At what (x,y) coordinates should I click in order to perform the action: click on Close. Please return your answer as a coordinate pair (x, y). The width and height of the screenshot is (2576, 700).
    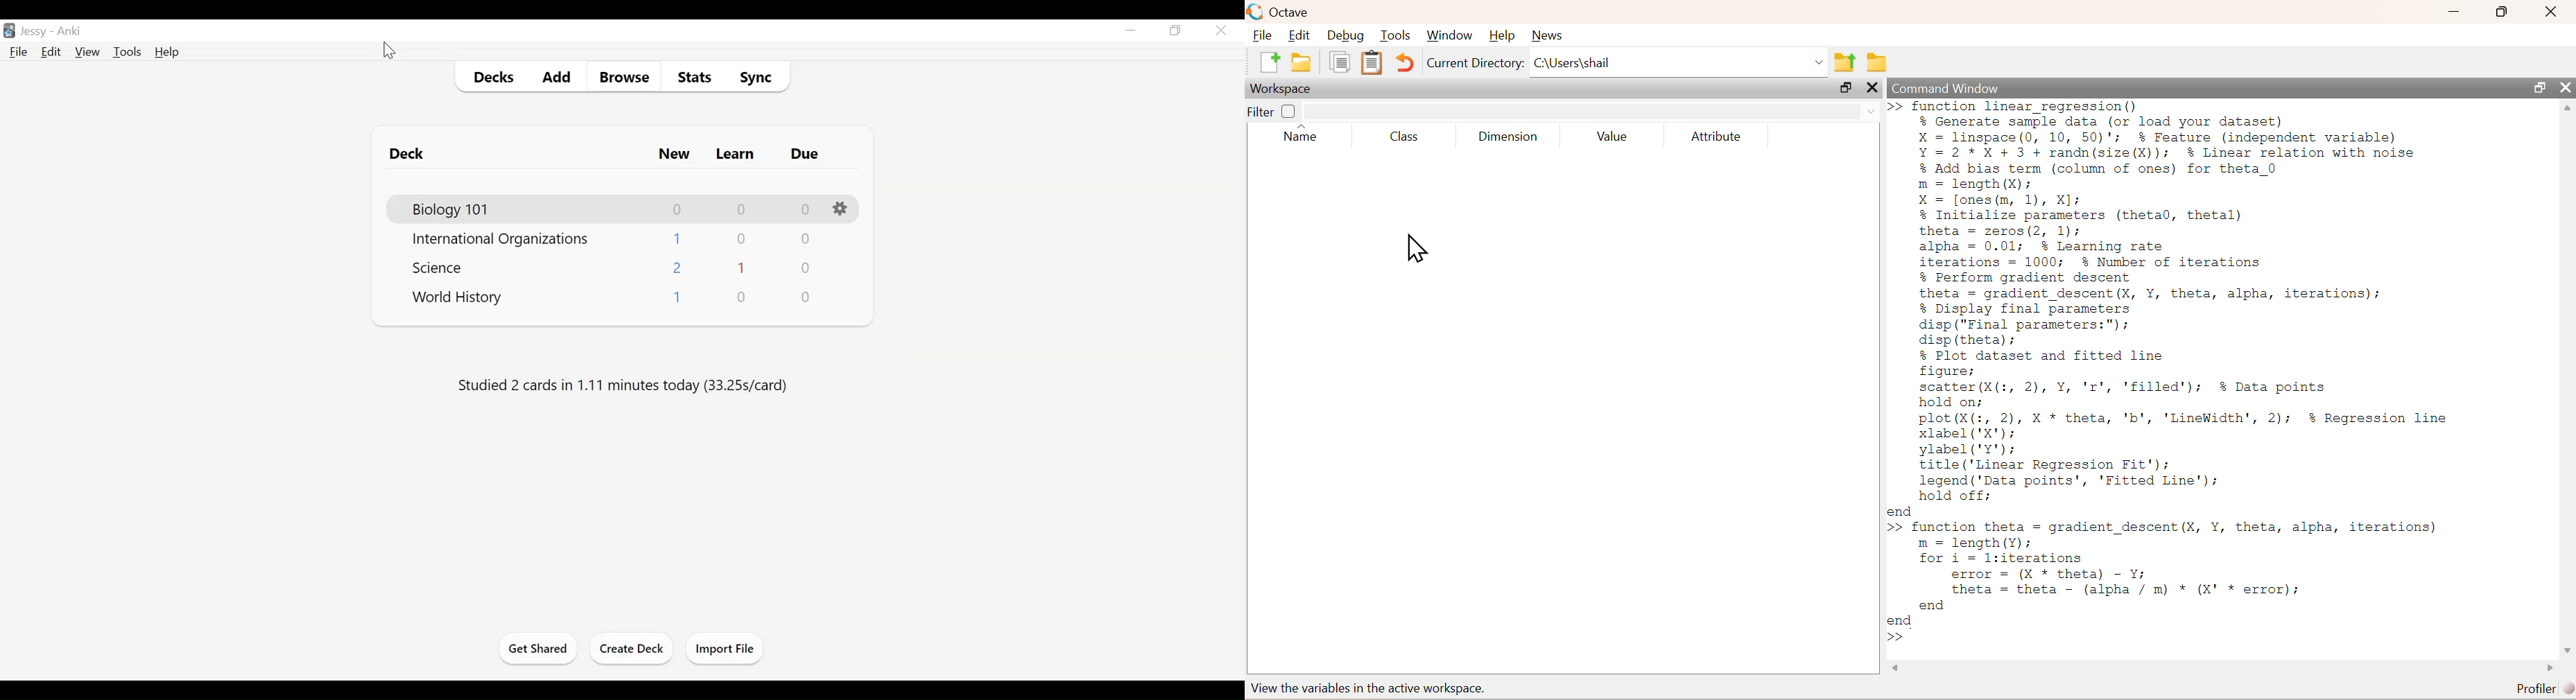
    Looking at the image, I should click on (1221, 31).